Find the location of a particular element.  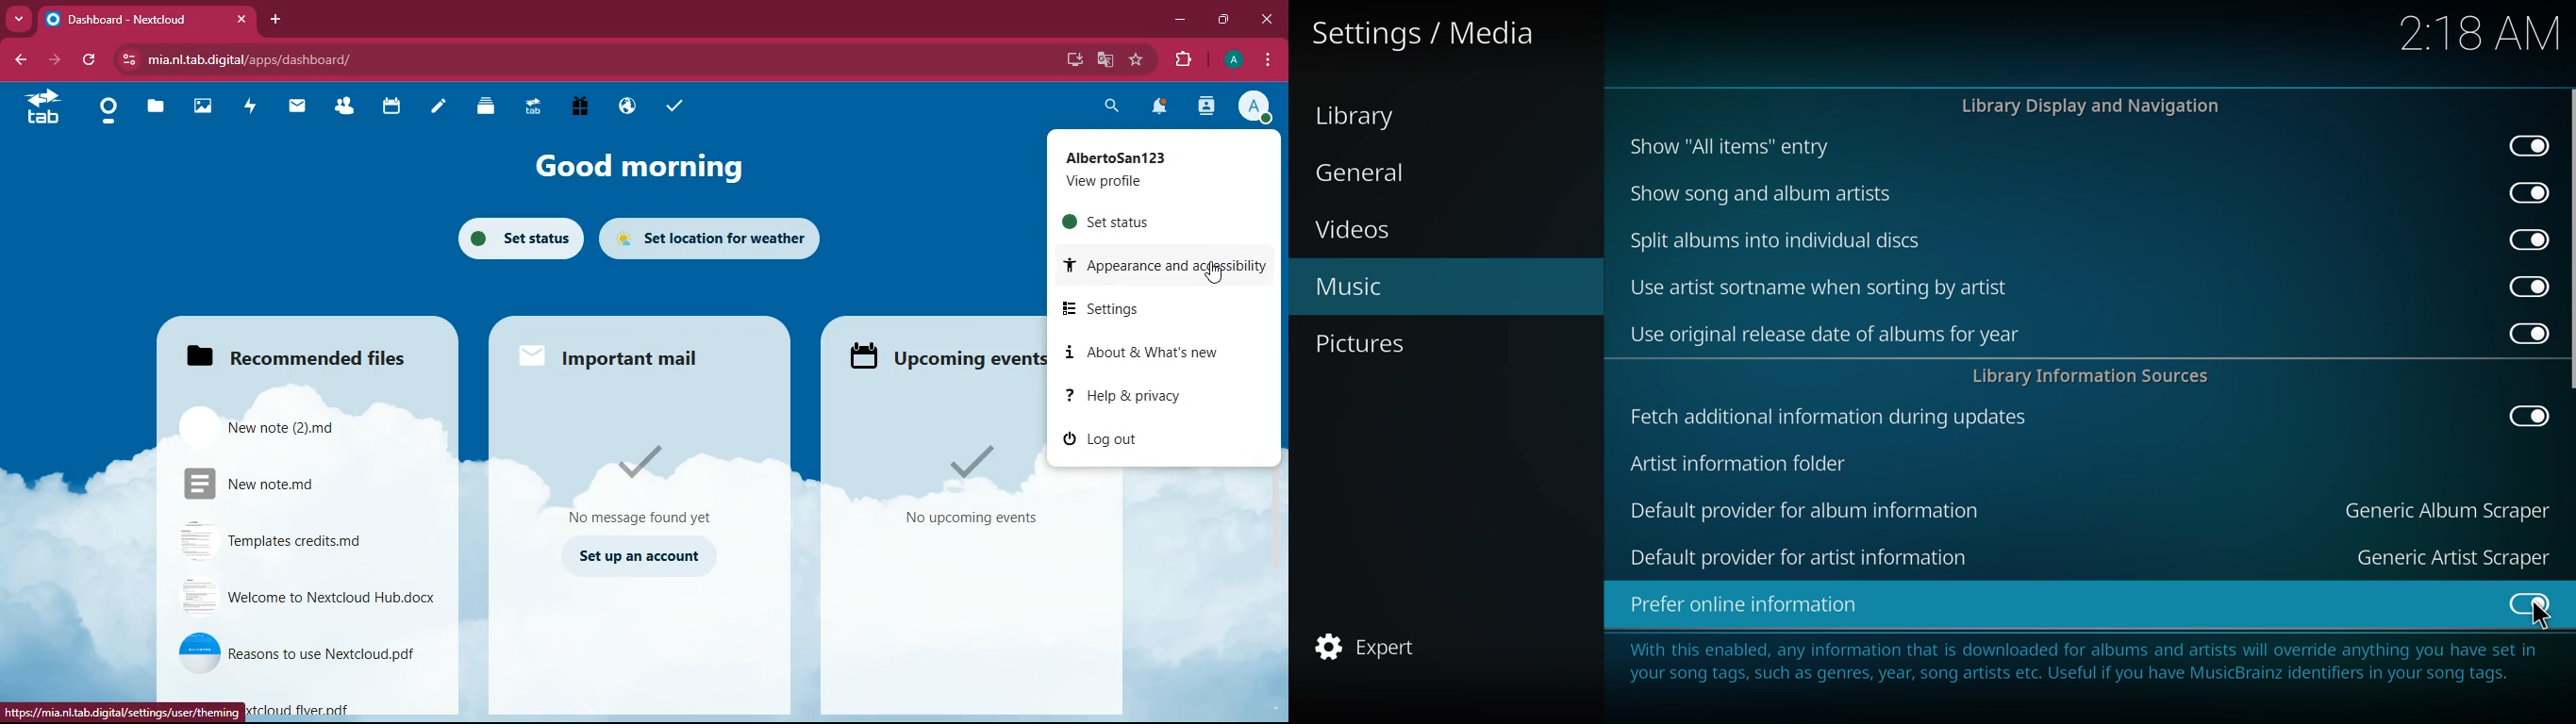

generic is located at coordinates (2452, 511).